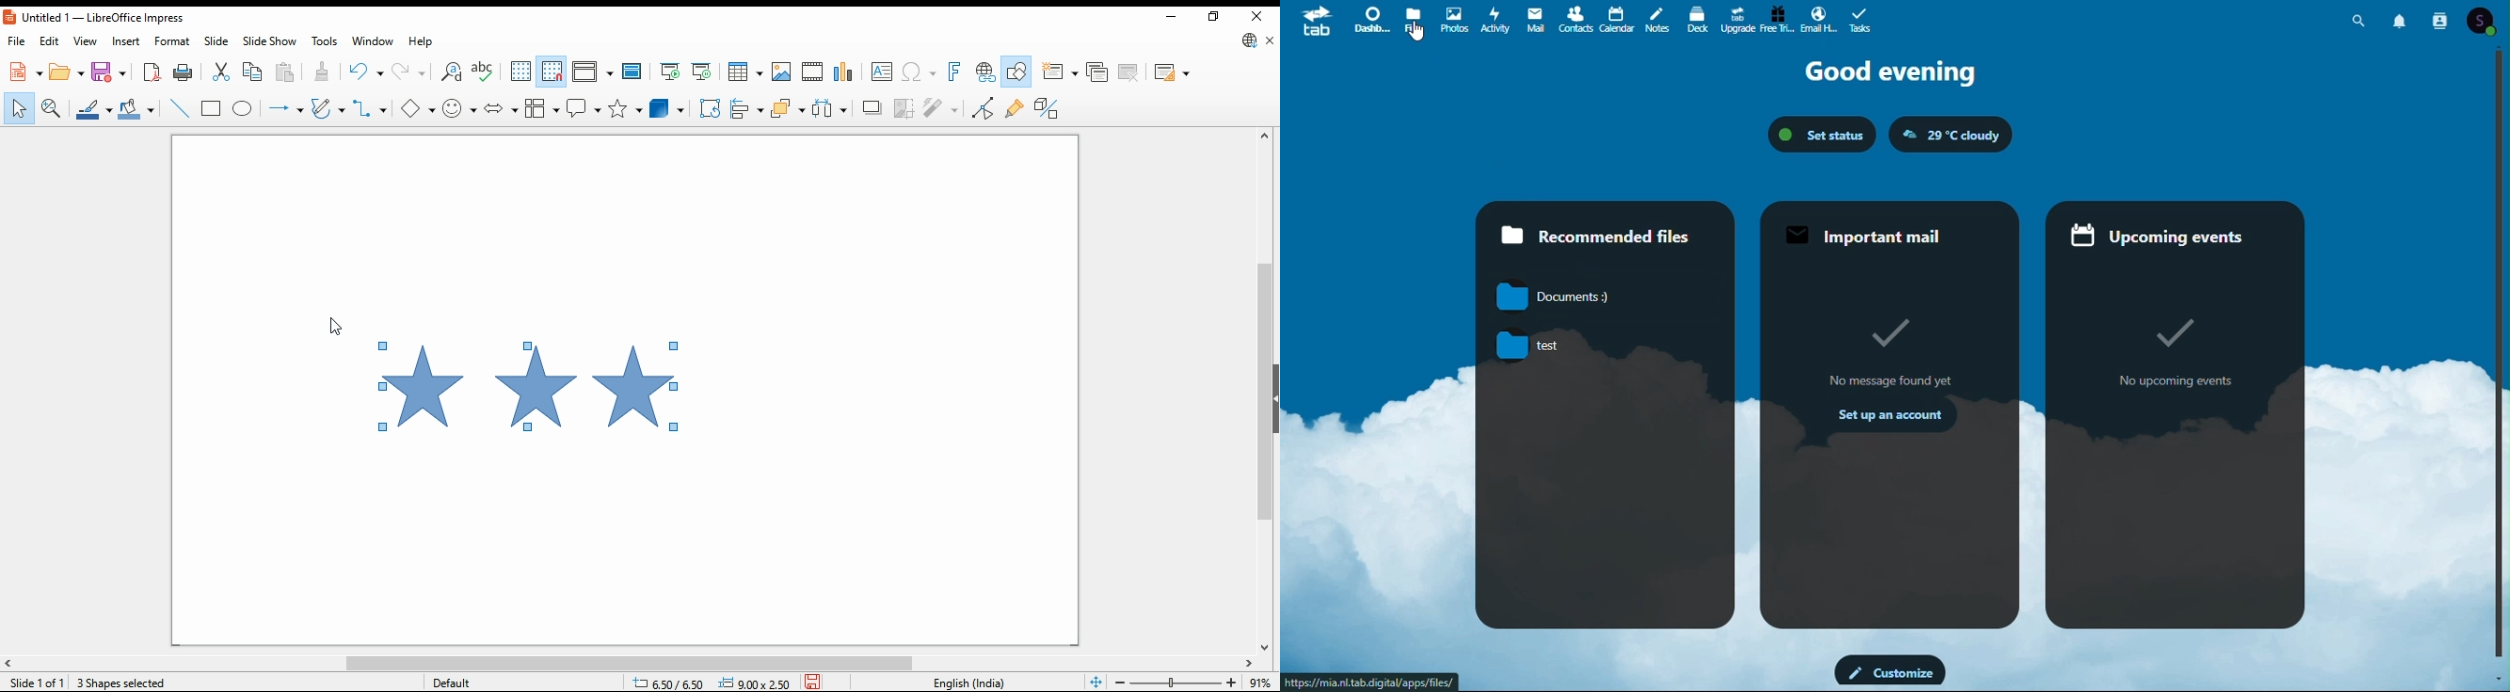 The width and height of the screenshot is (2520, 700). What do you see at coordinates (1098, 72) in the screenshot?
I see `duplicate slide` at bounding box center [1098, 72].